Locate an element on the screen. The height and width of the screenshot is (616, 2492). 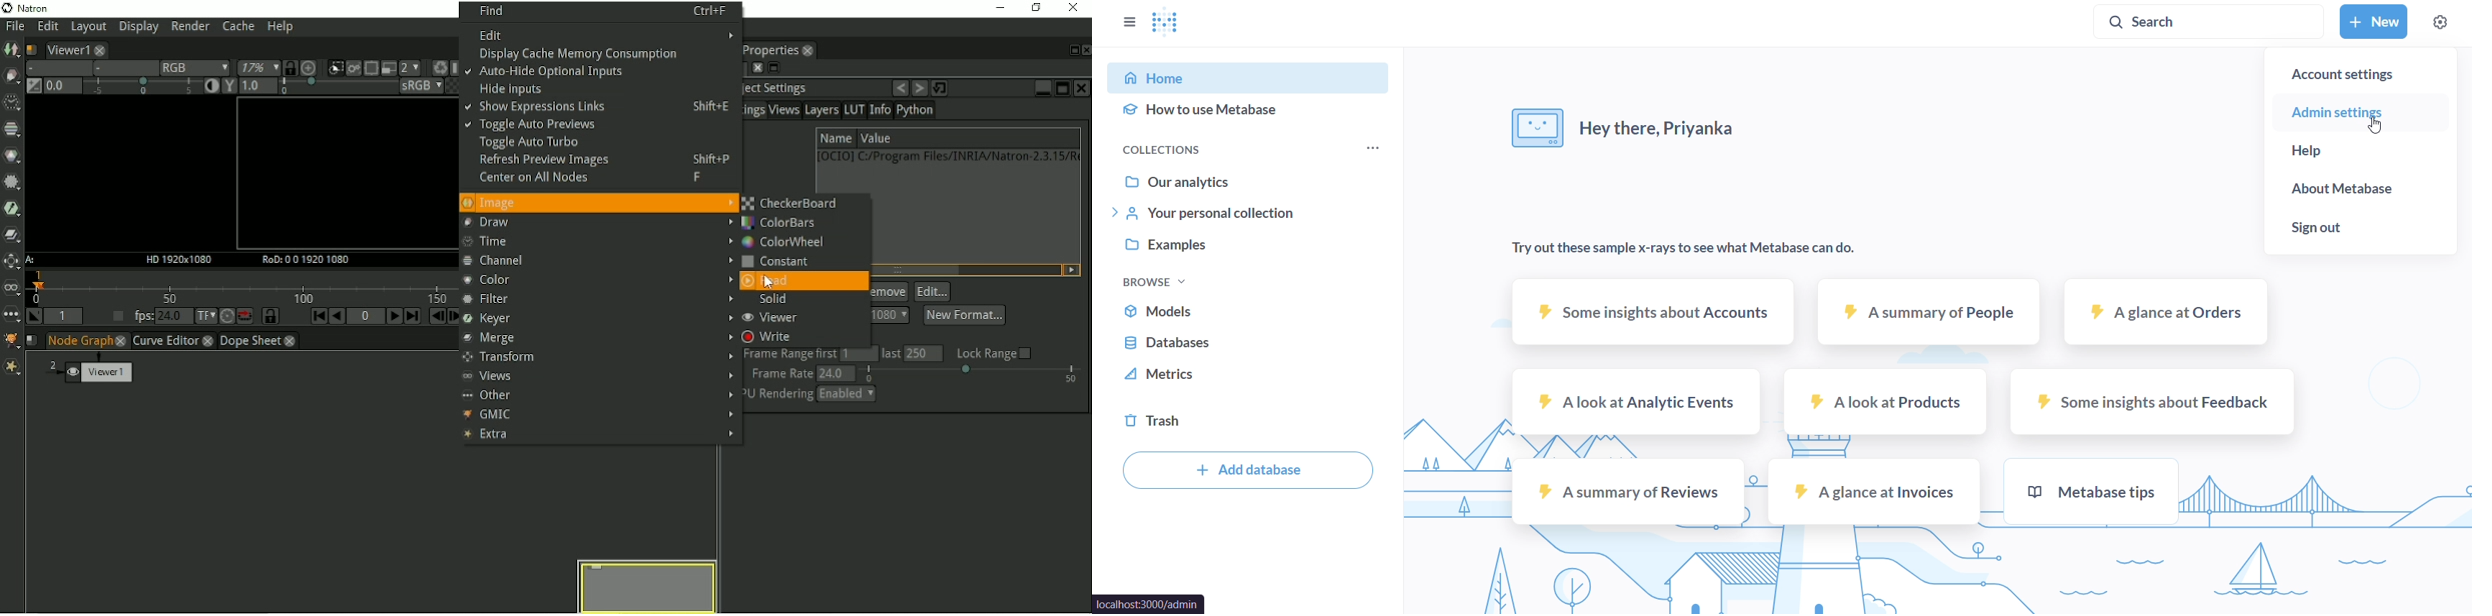
how to use metabase is located at coordinates (1252, 112).